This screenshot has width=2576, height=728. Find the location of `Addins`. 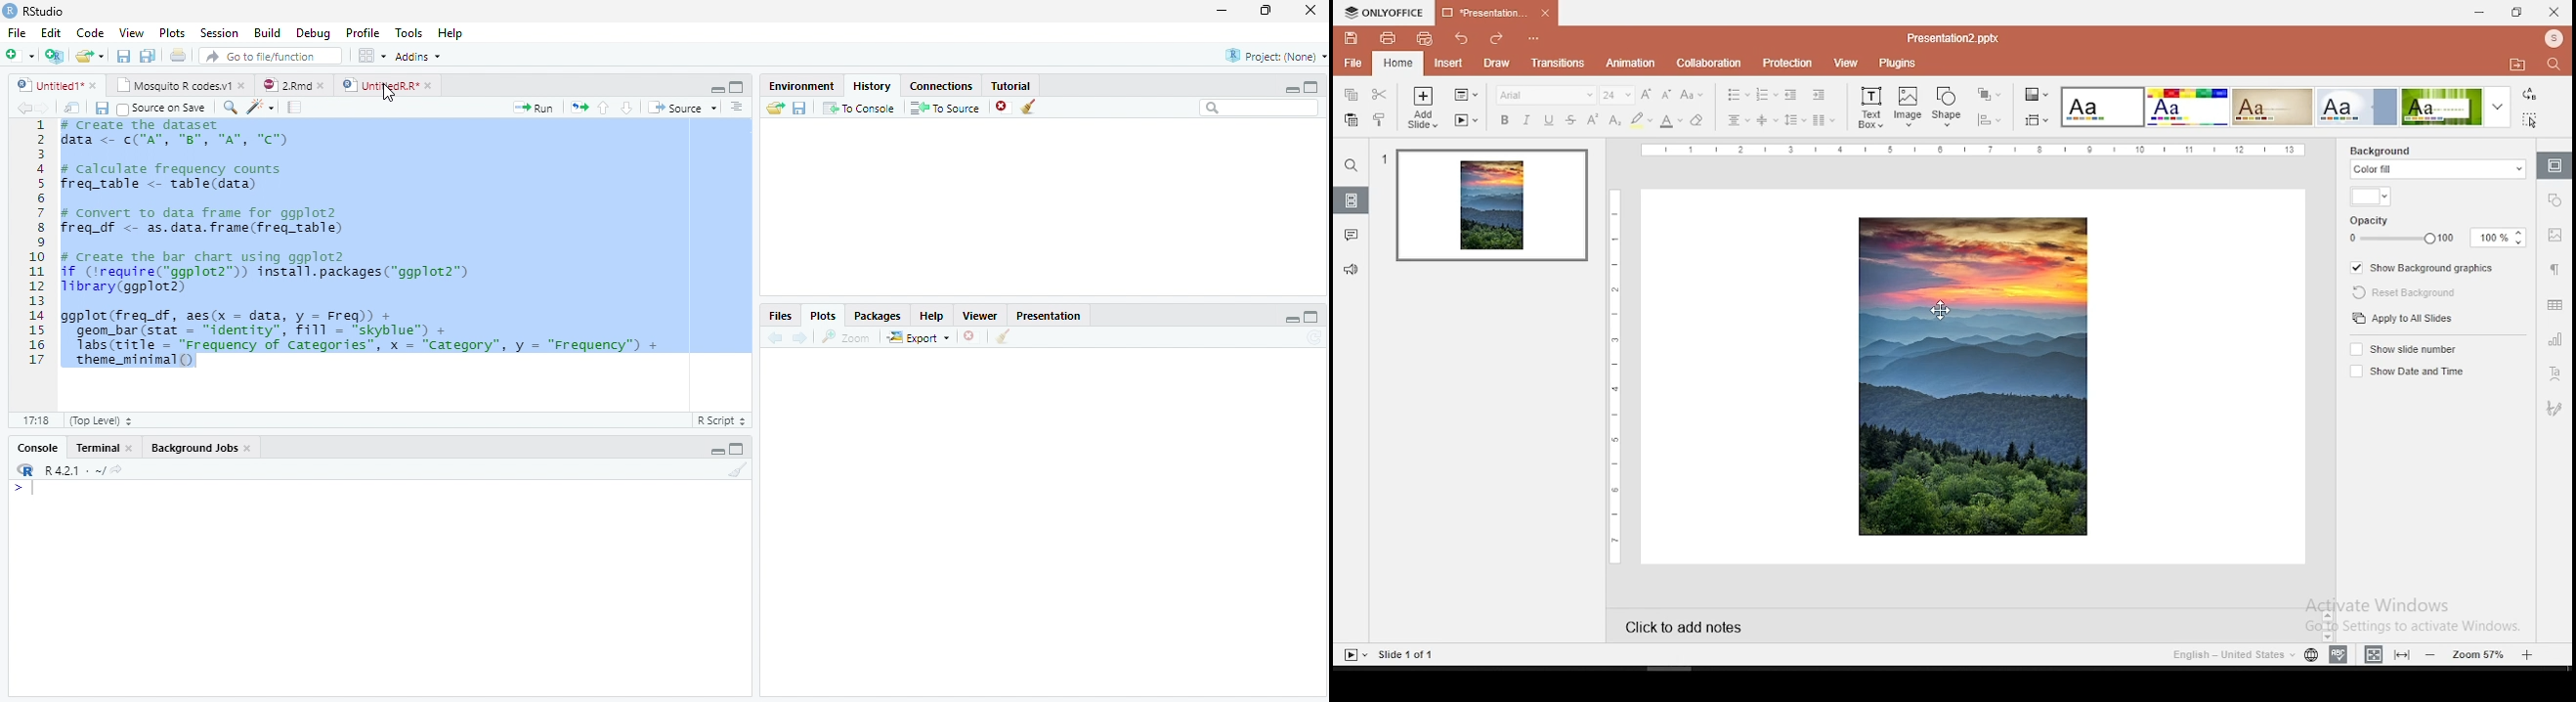

Addins is located at coordinates (420, 57).